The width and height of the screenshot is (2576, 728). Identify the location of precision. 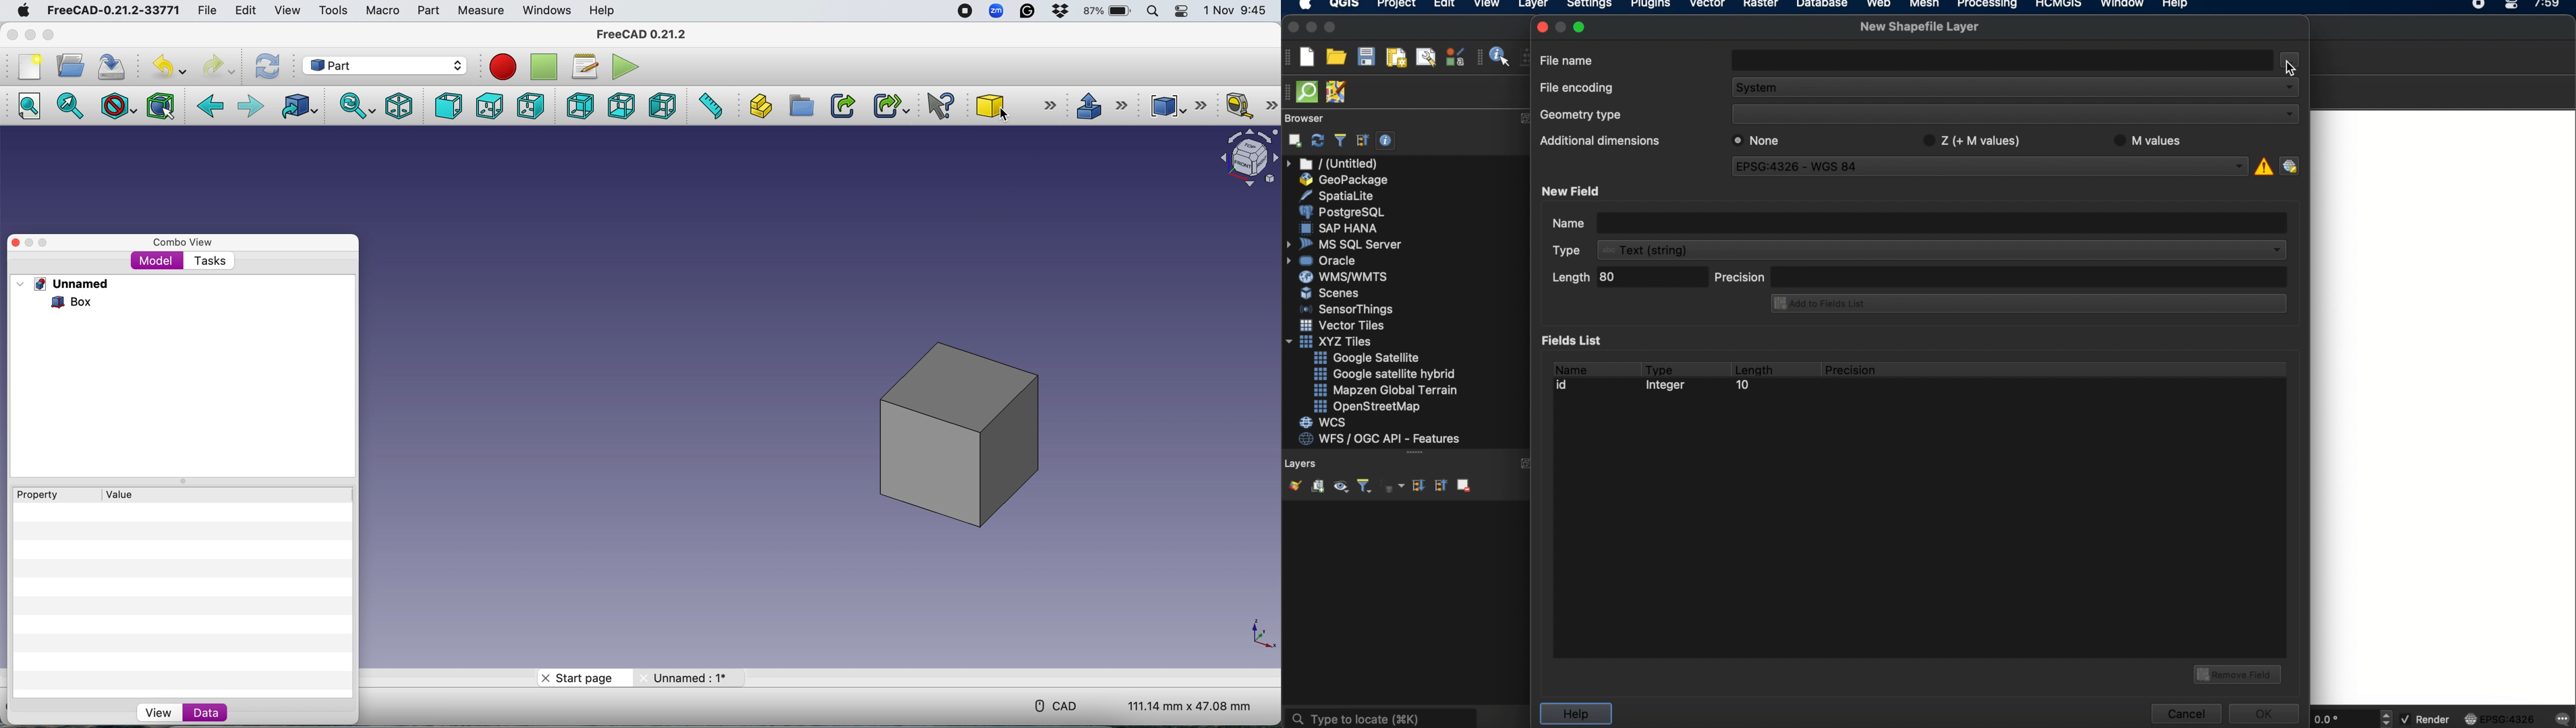
(1740, 276).